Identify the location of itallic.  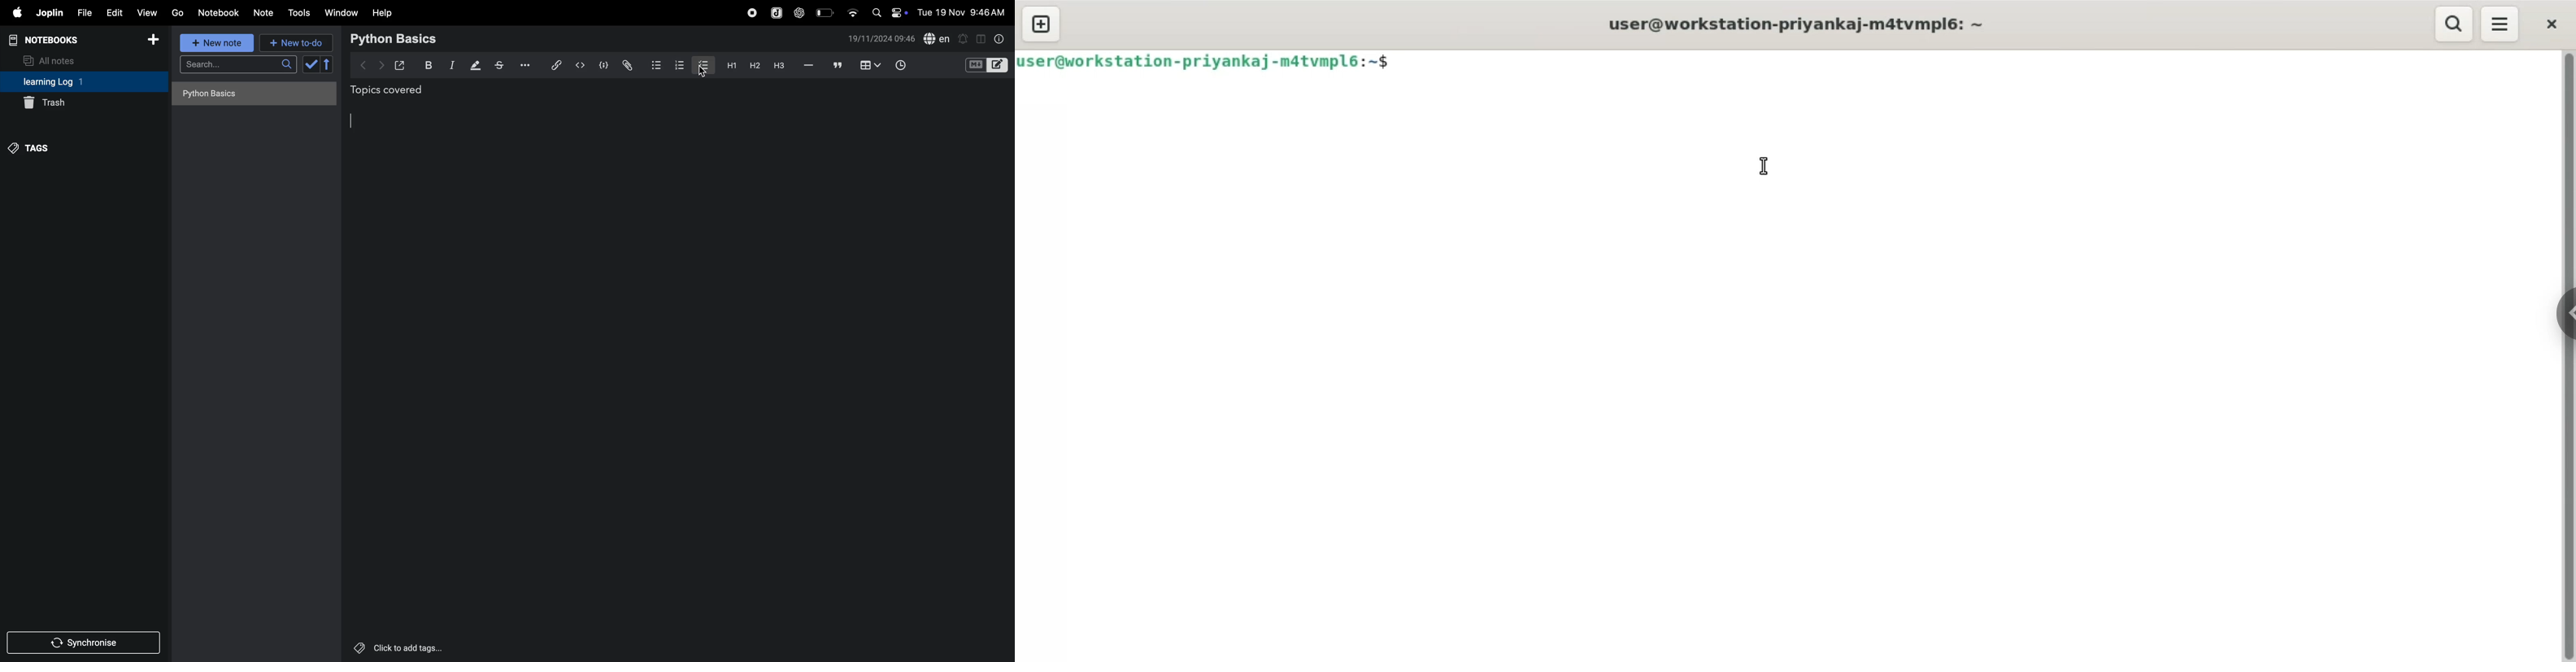
(451, 66).